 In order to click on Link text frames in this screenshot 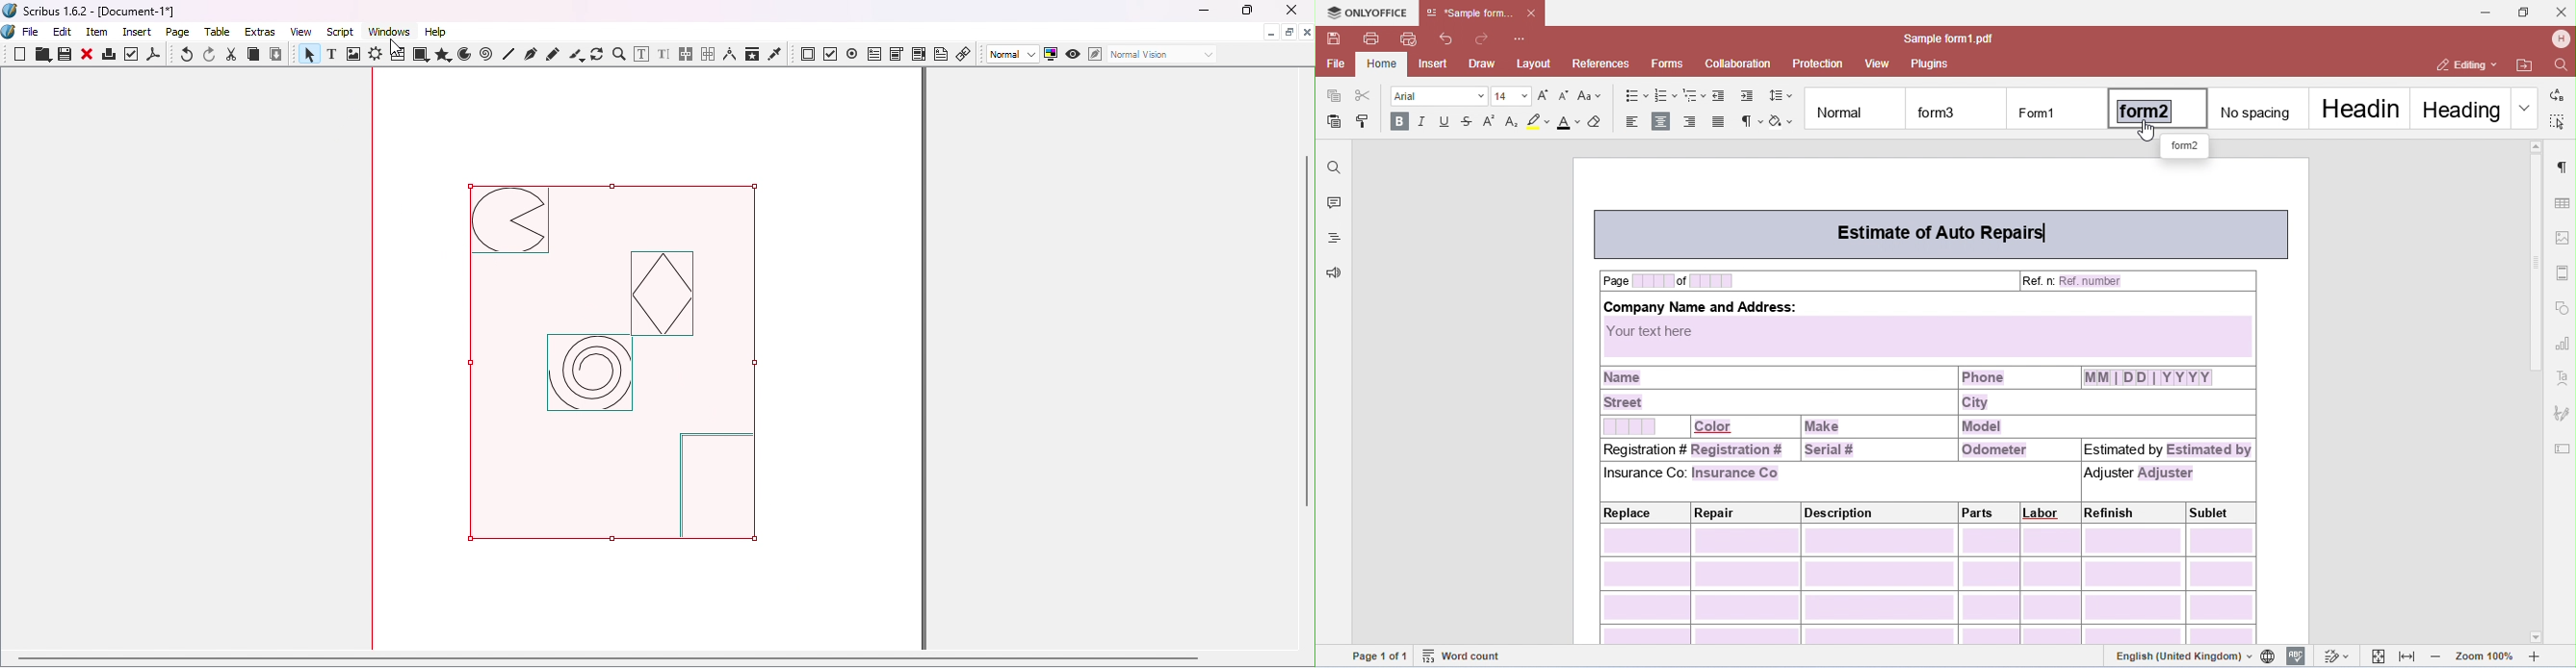, I will do `click(687, 55)`.